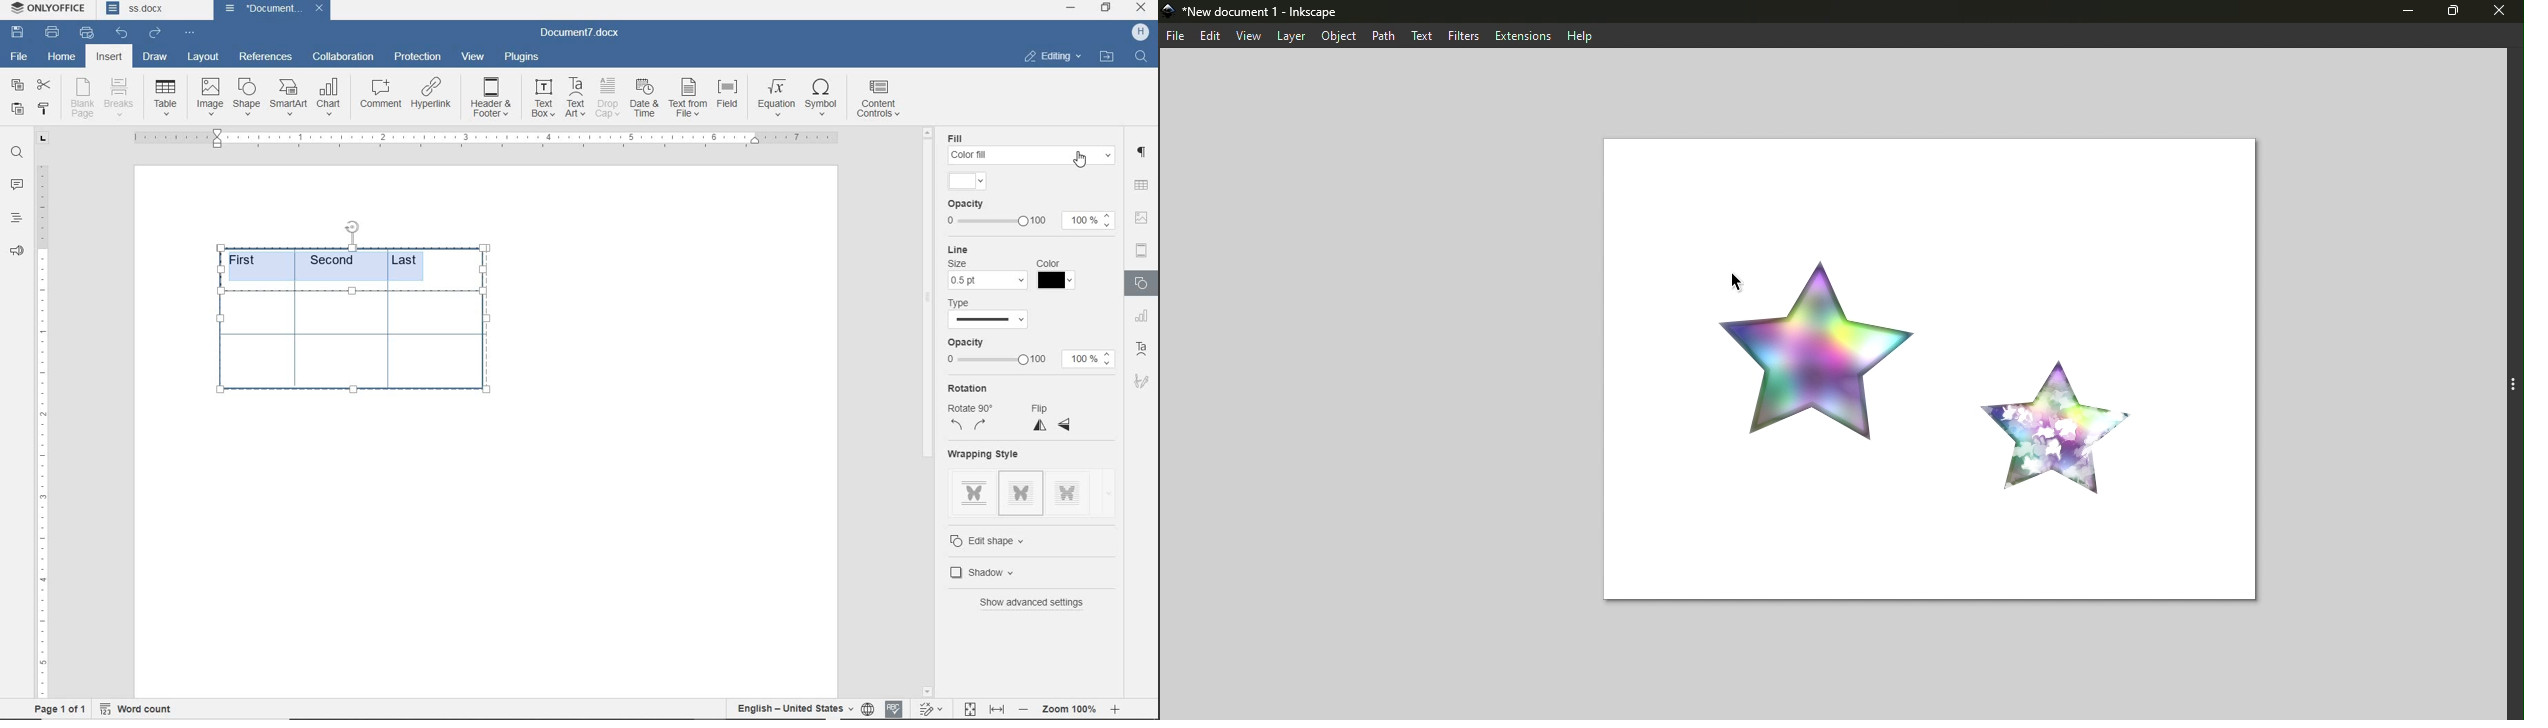 The image size is (2548, 728). I want to click on IMAGE, so click(1143, 217).